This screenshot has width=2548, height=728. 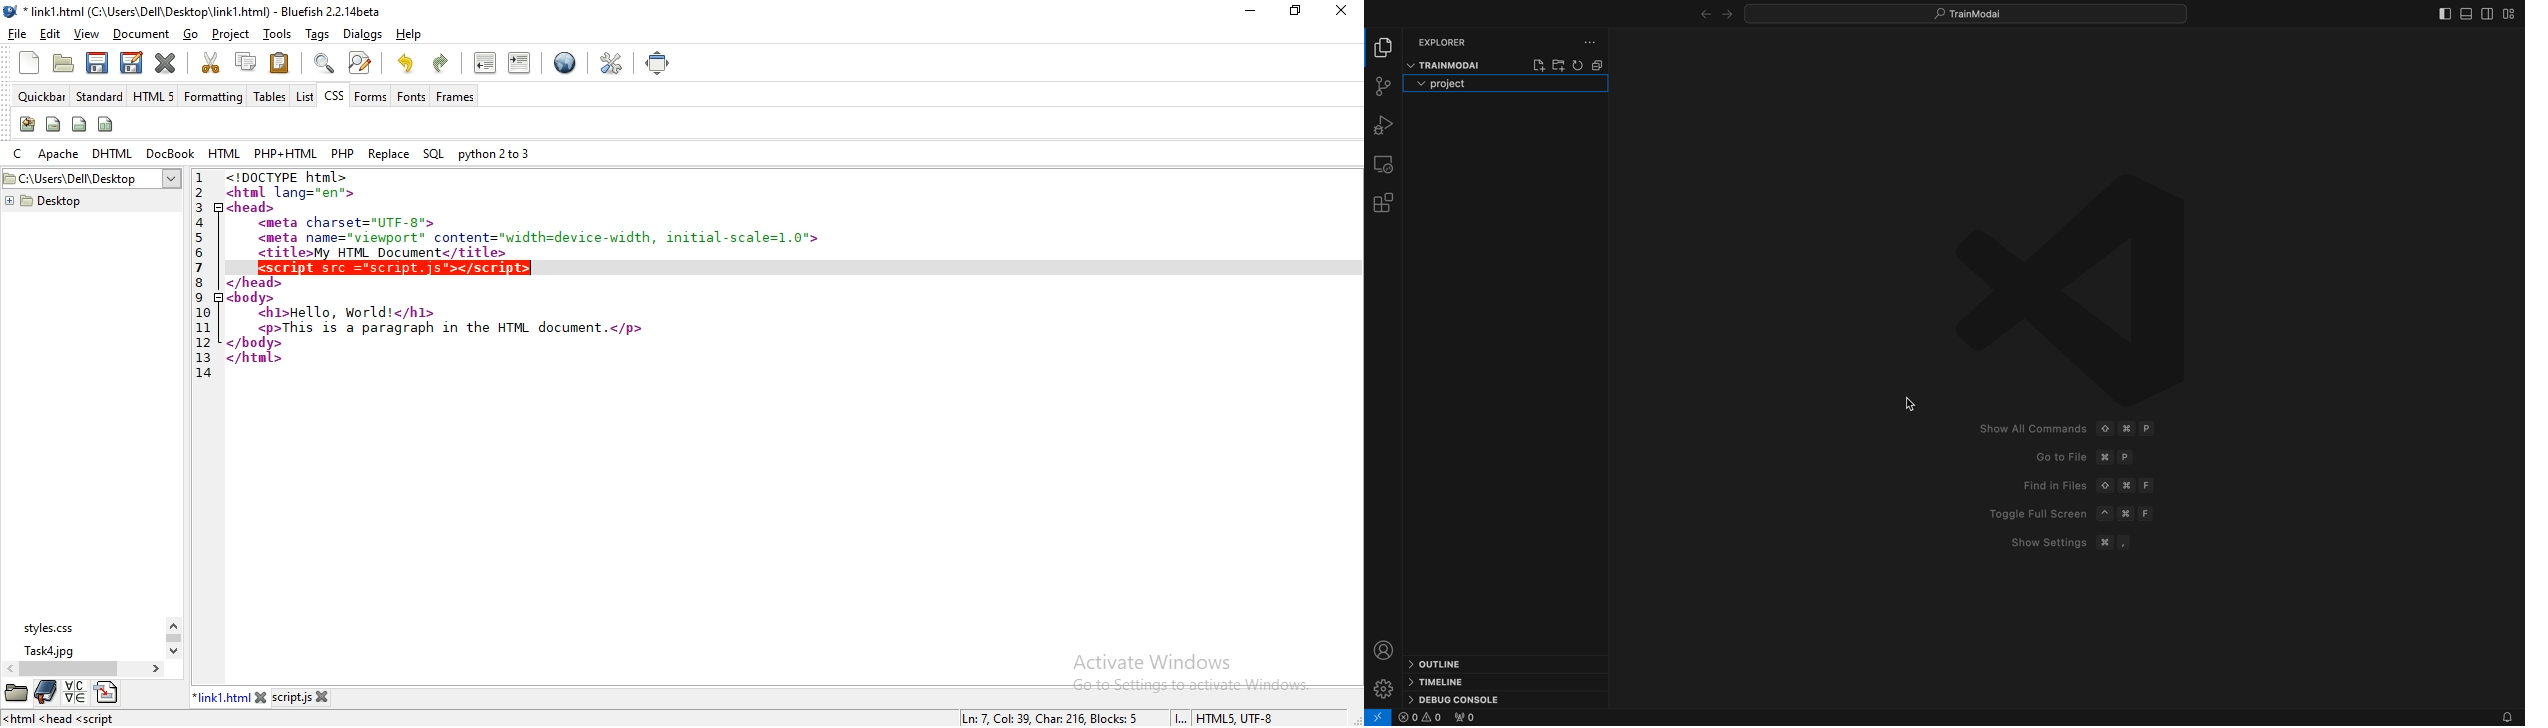 What do you see at coordinates (27, 124) in the screenshot?
I see `create stylesheet` at bounding box center [27, 124].